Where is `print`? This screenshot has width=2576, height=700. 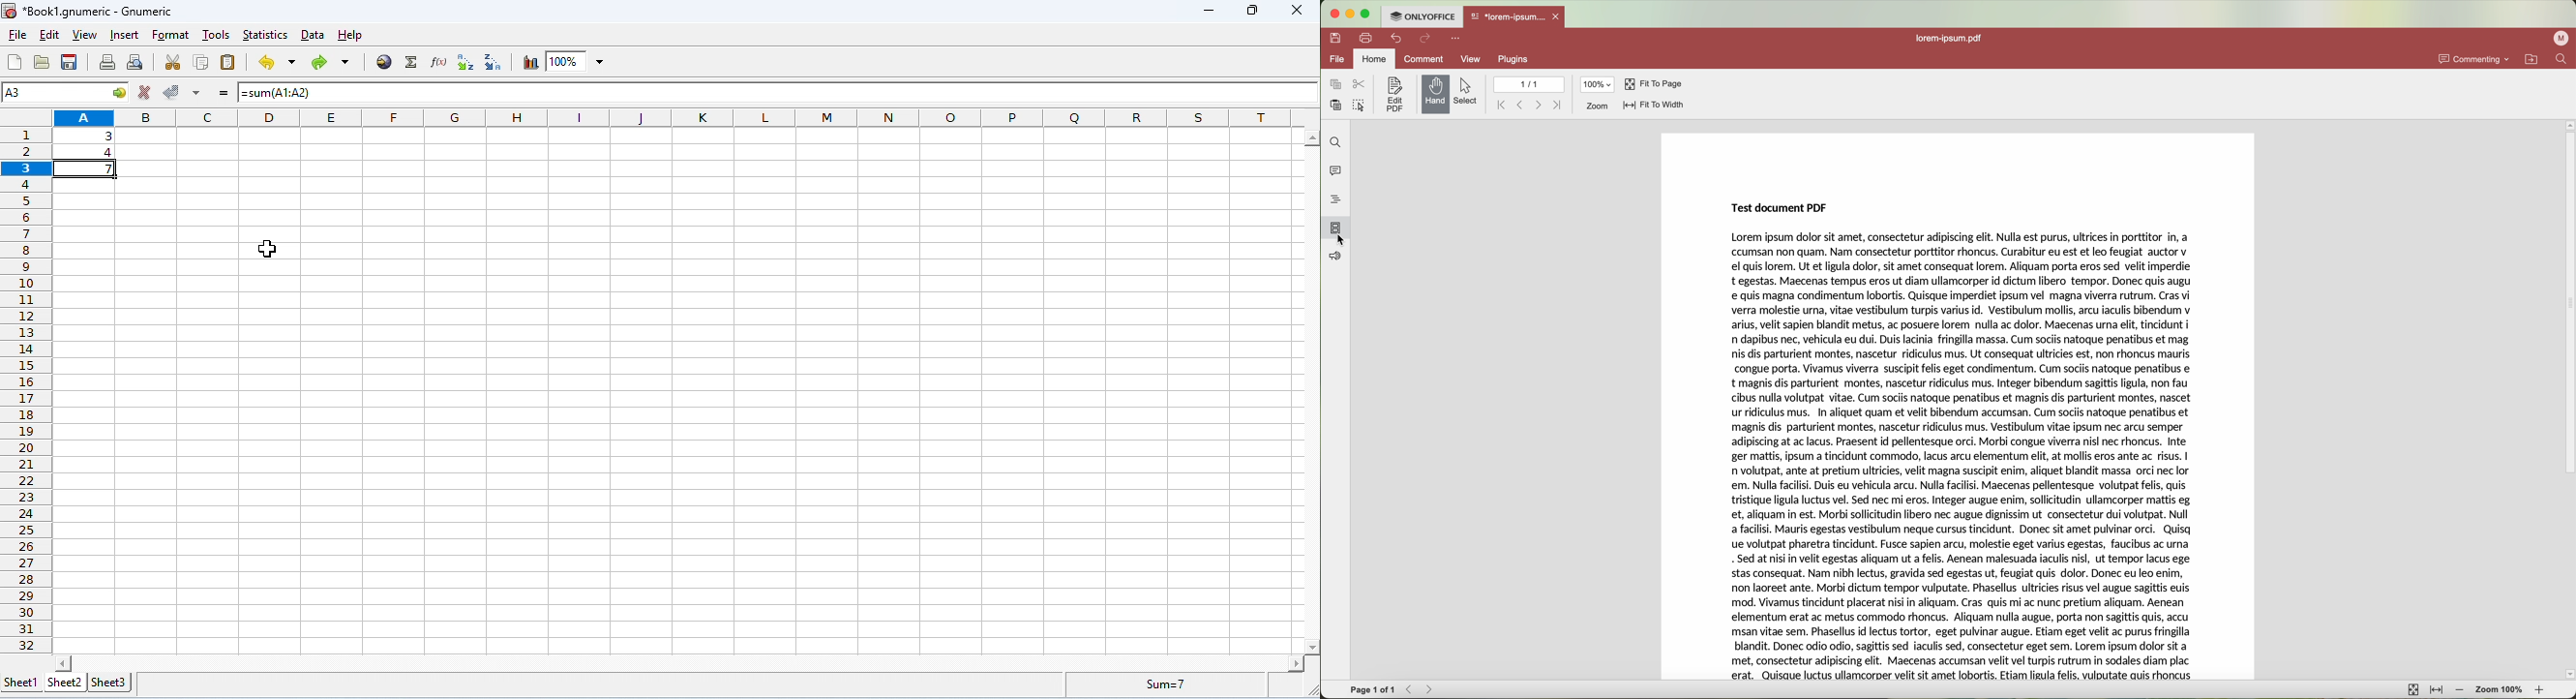 print is located at coordinates (108, 63).